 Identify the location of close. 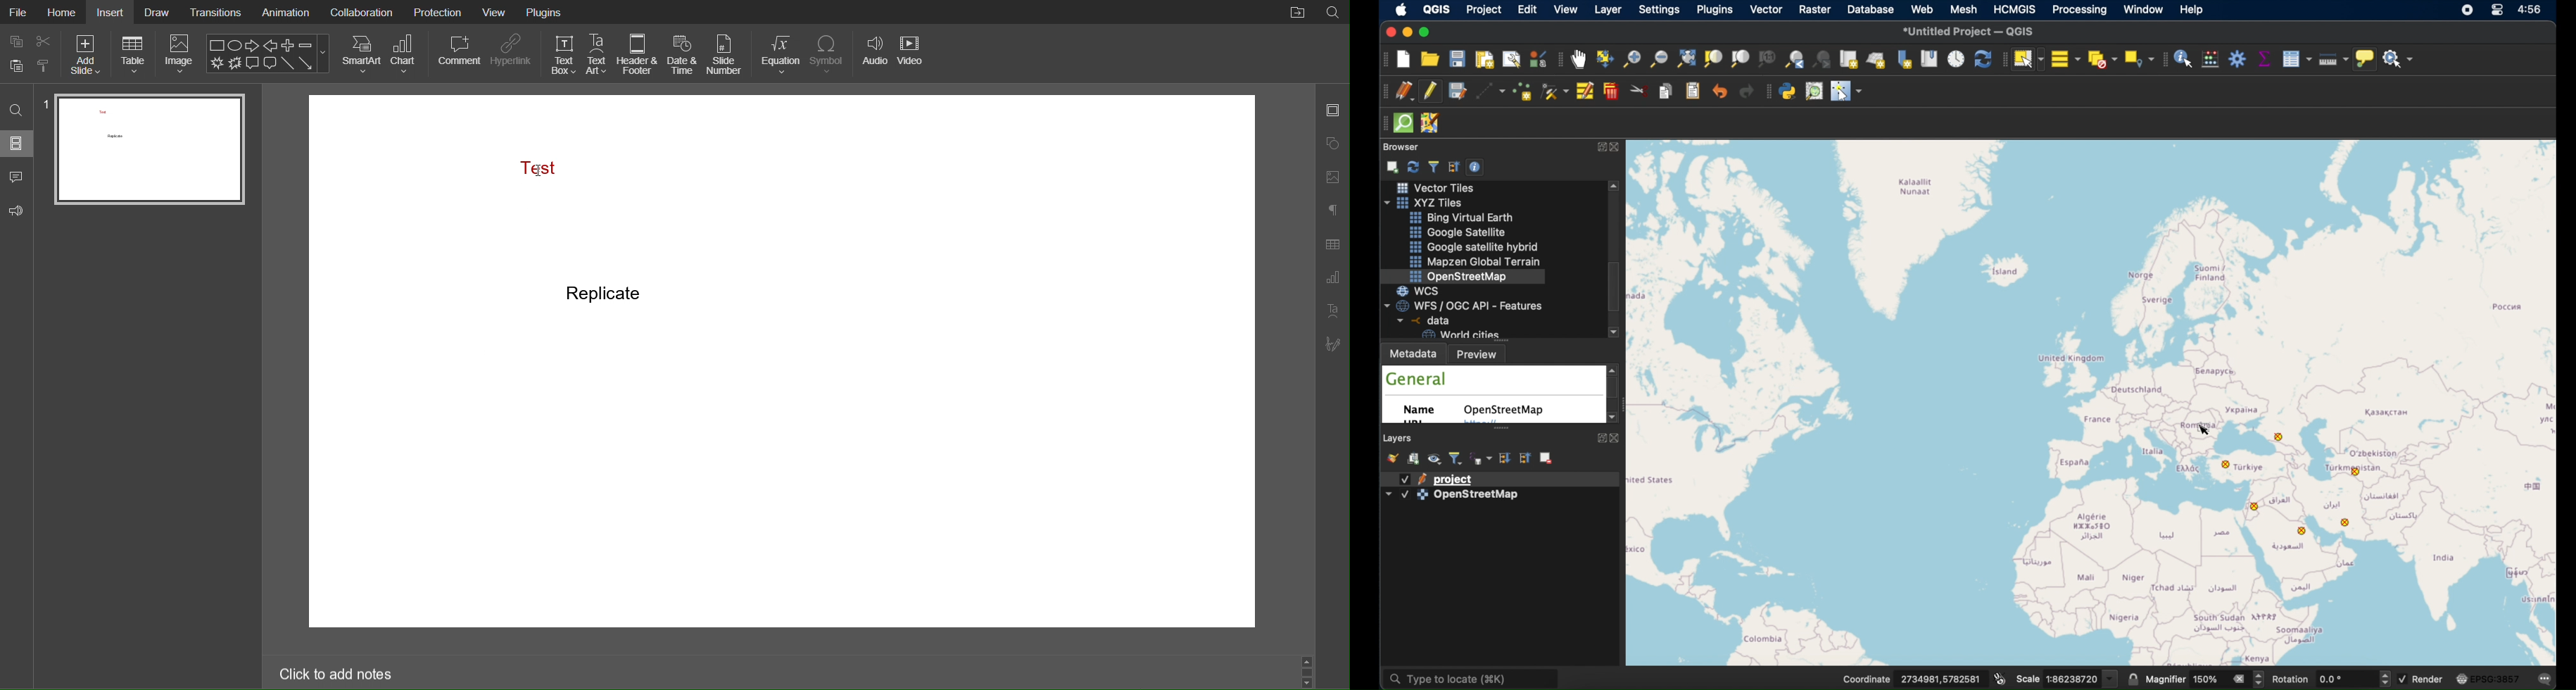
(1619, 147).